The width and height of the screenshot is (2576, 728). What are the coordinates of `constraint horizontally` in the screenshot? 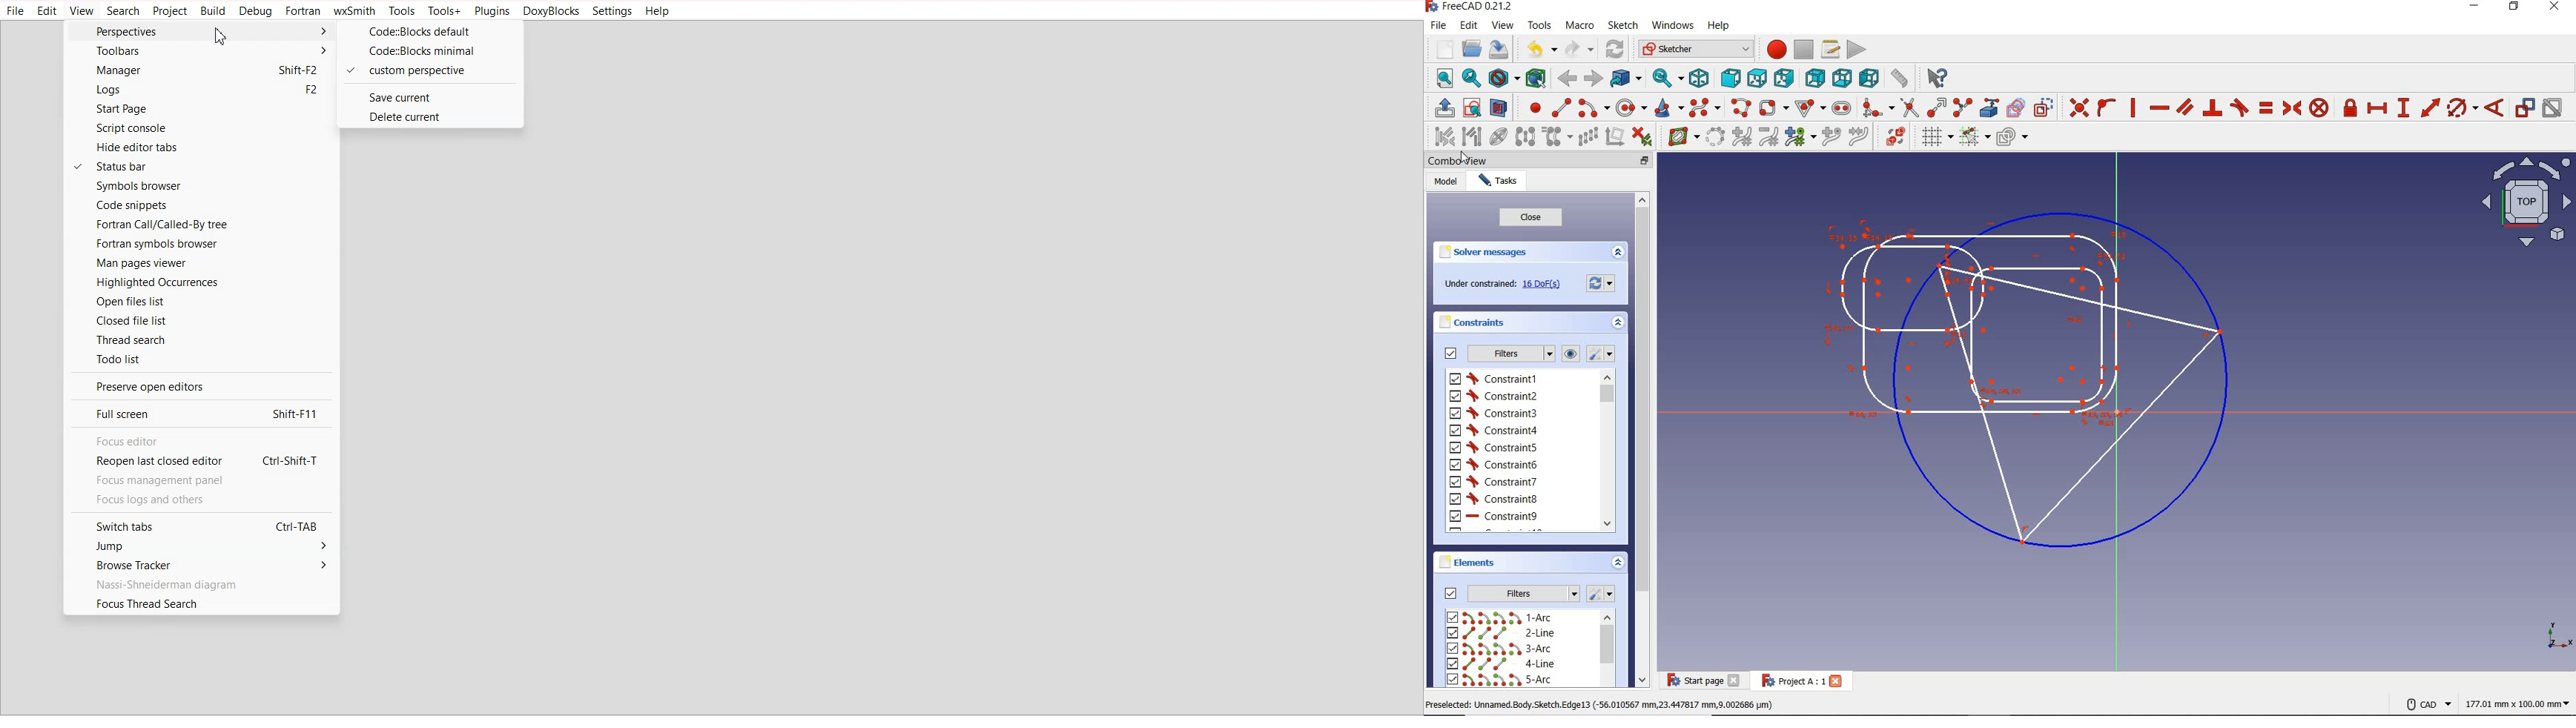 It's located at (2159, 109).